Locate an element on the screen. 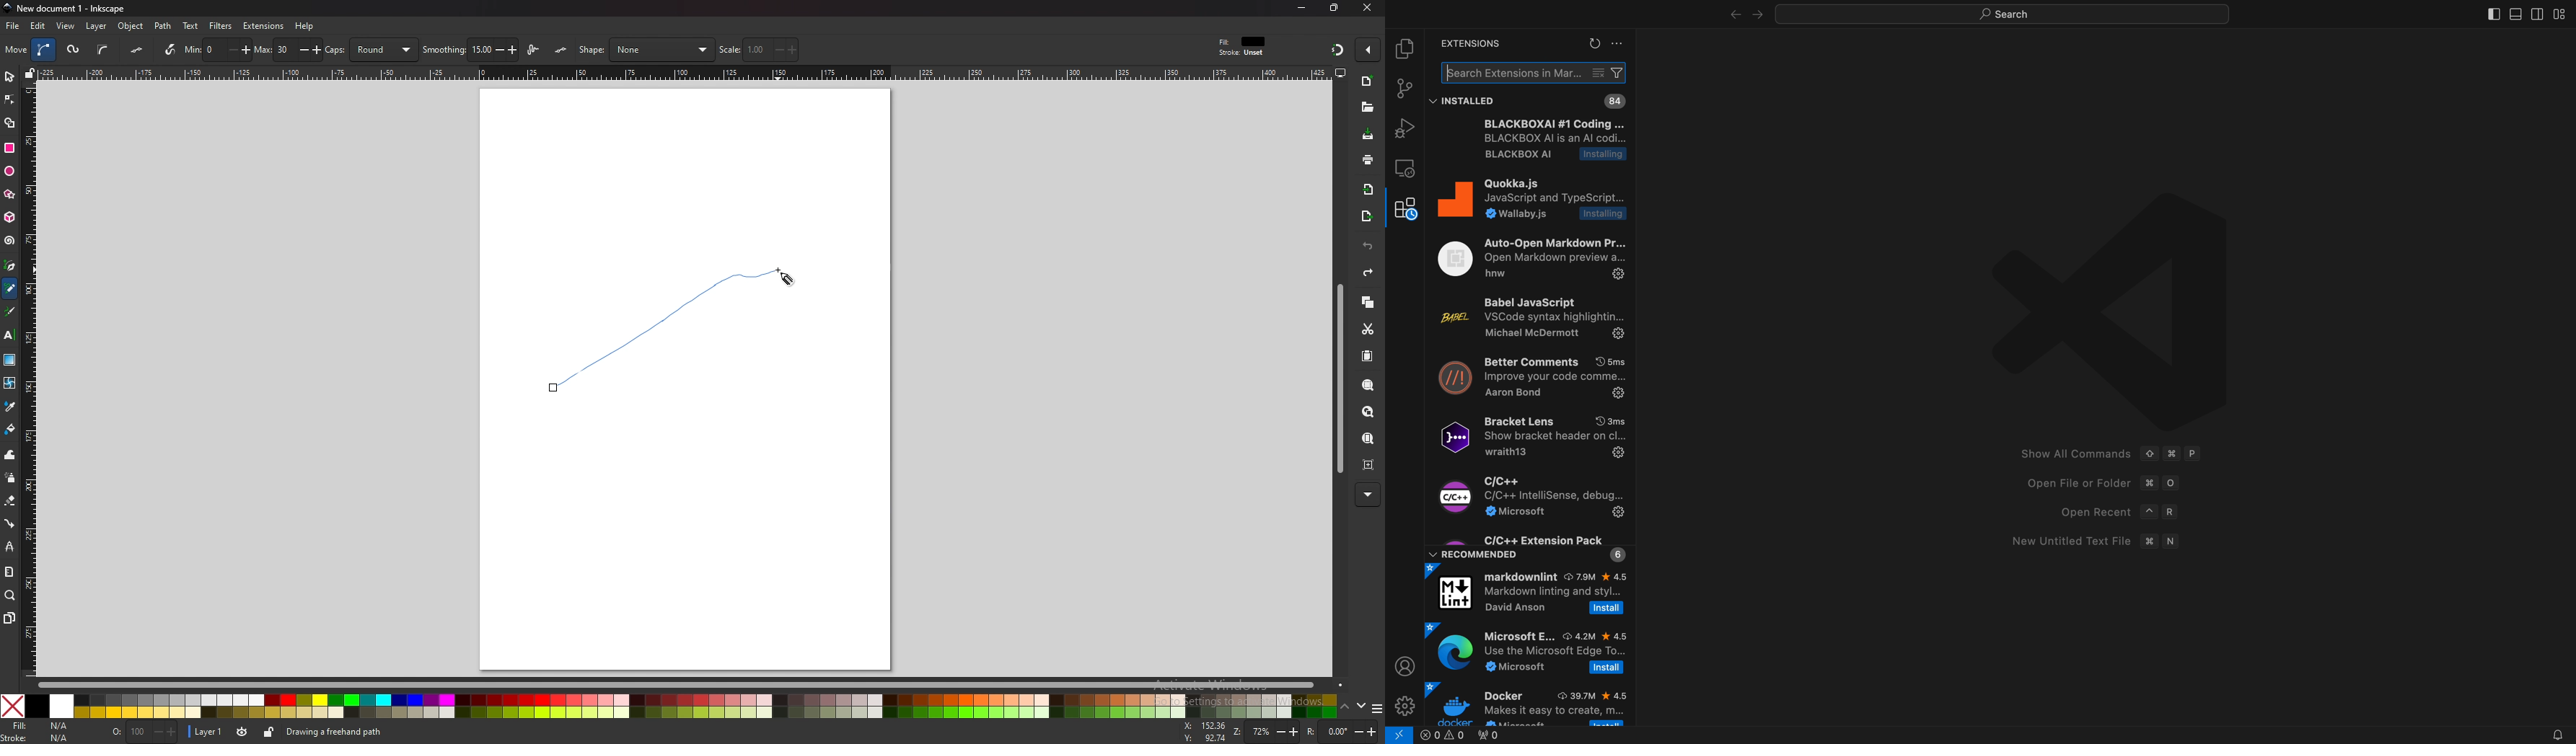 Image resolution: width=2576 pixels, height=756 pixels. extensions is located at coordinates (264, 26).